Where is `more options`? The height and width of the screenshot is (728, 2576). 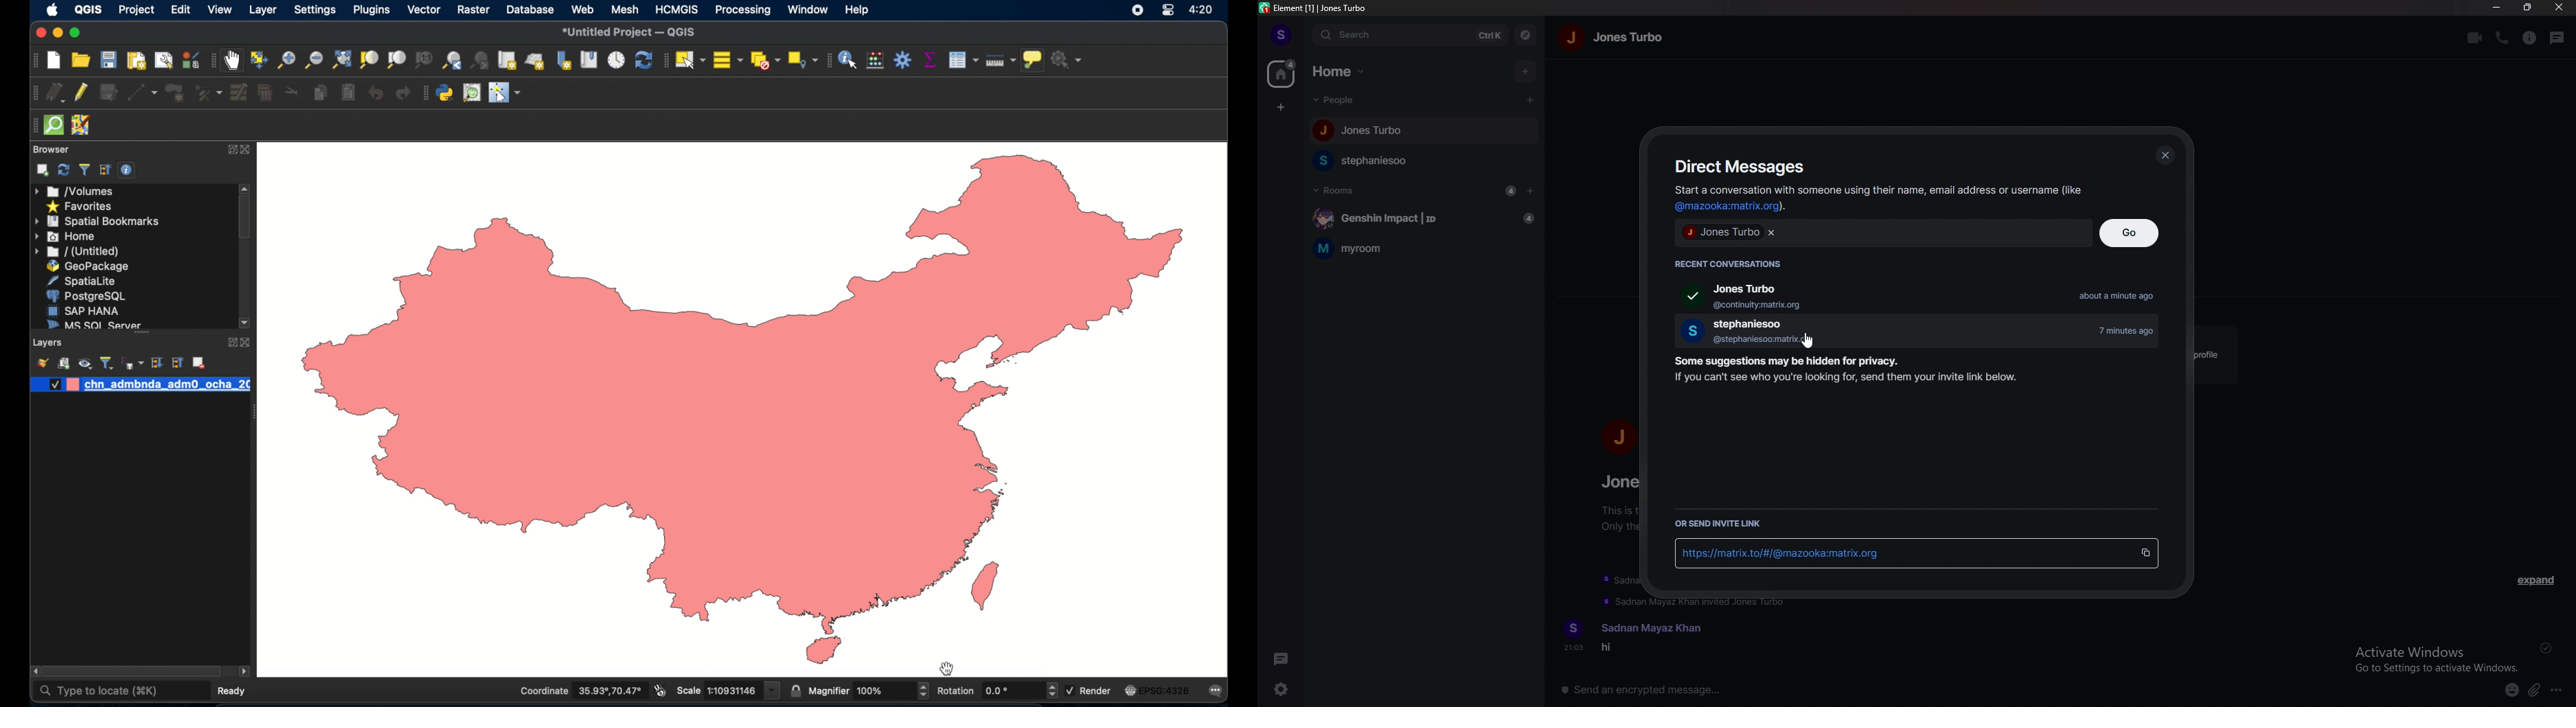
more options is located at coordinates (2557, 691).